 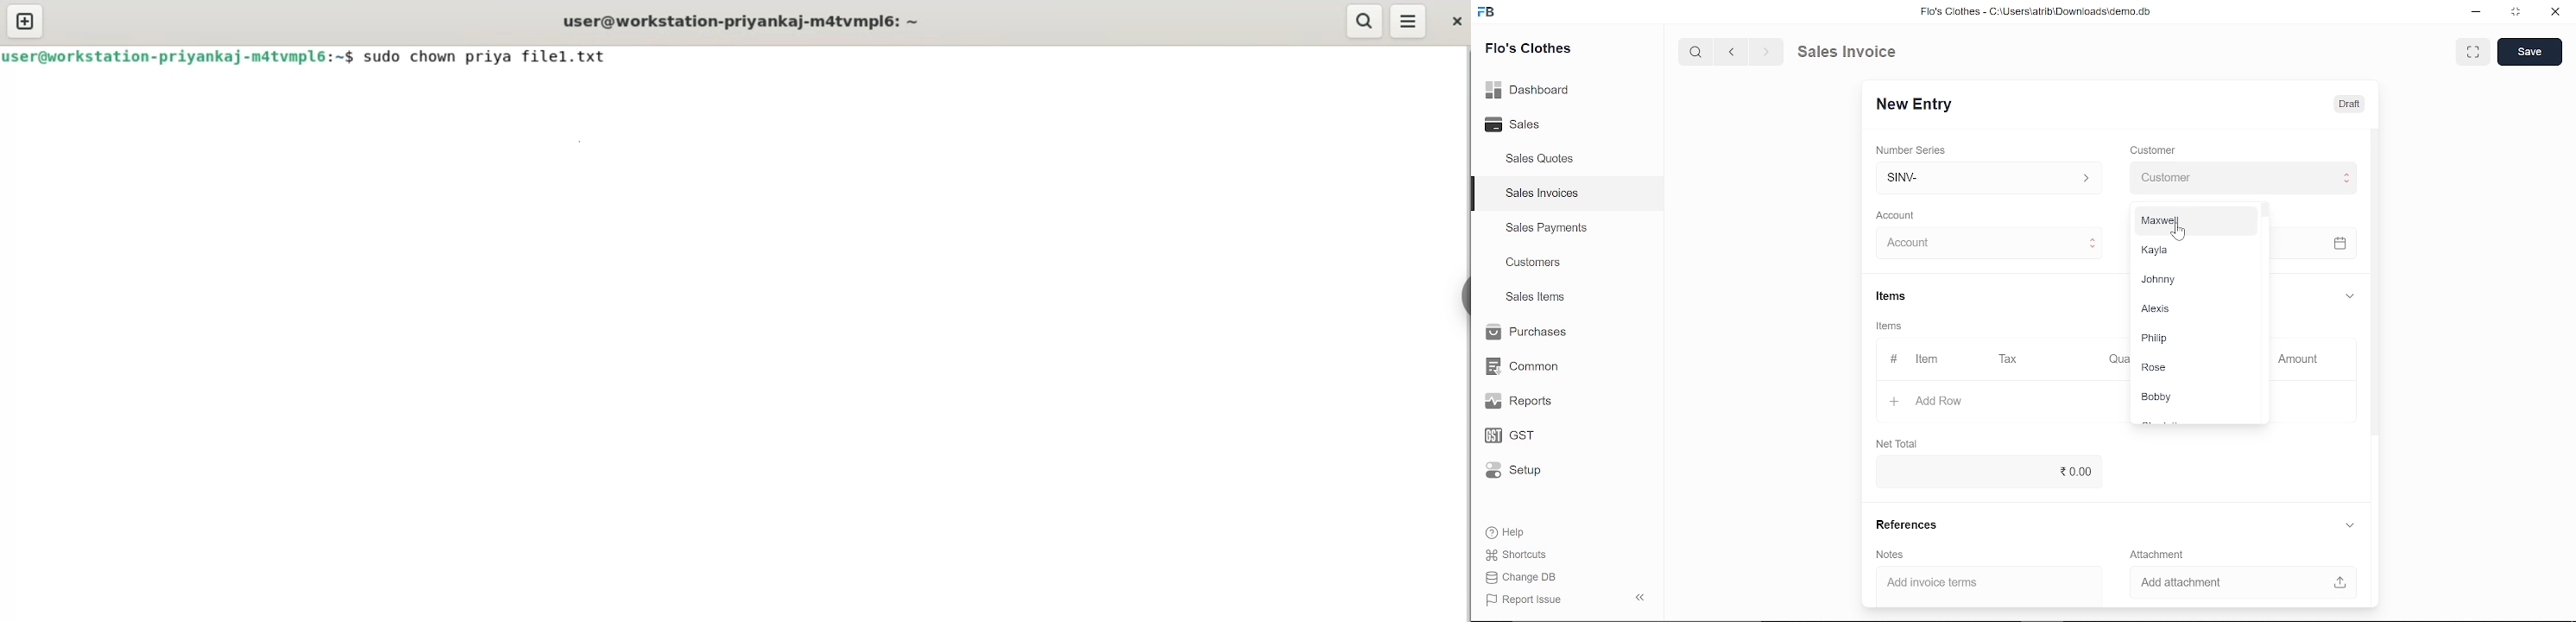 I want to click on expand, so click(x=2351, y=526).